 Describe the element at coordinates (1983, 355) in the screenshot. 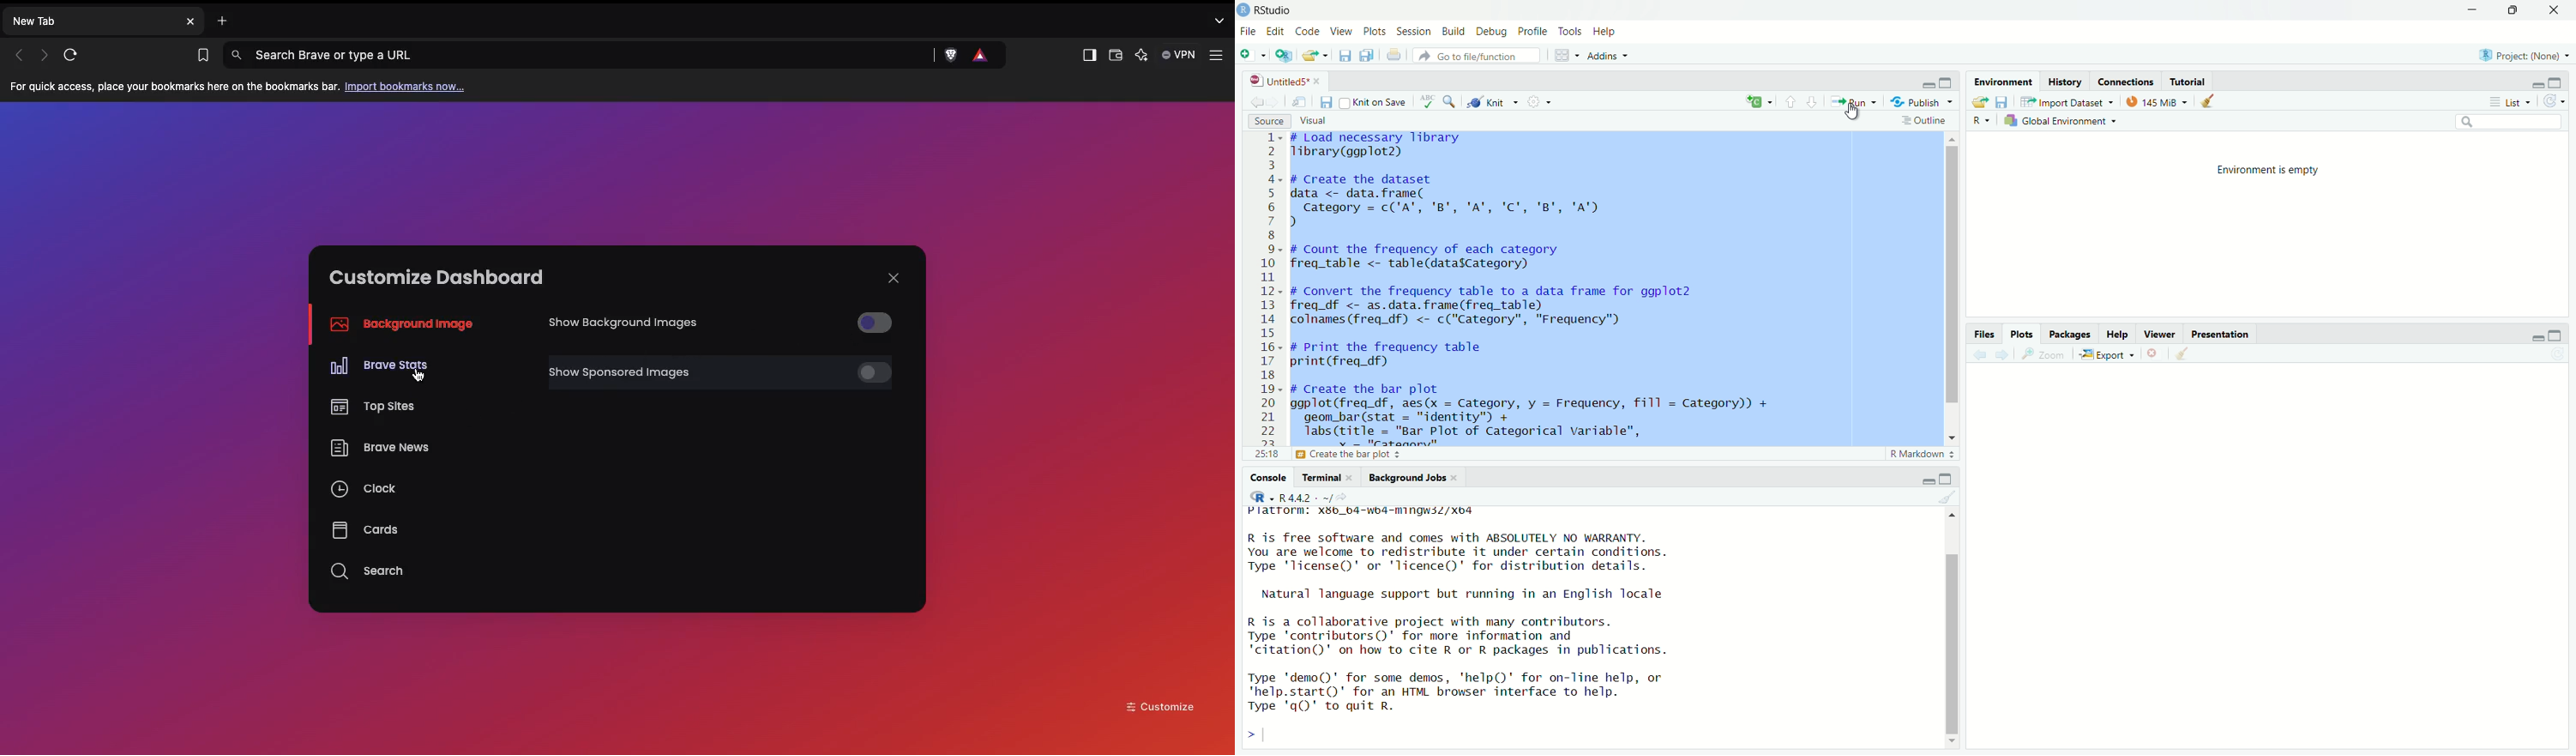

I see `back` at that location.